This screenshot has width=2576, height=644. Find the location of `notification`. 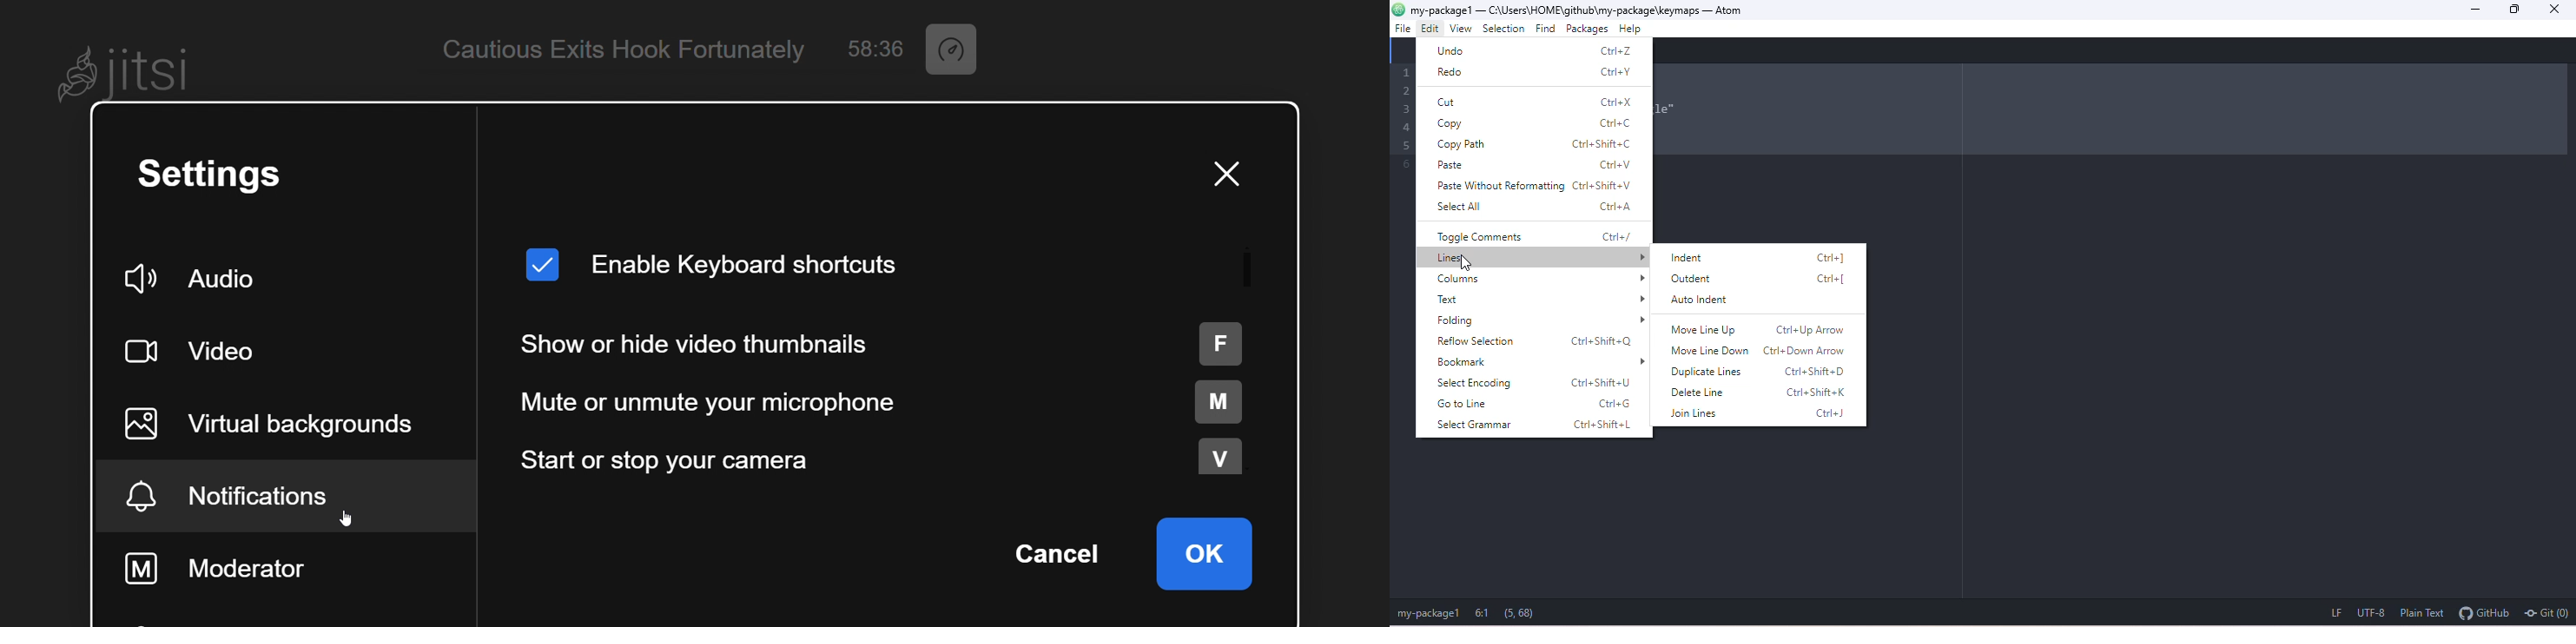

notification is located at coordinates (256, 498).